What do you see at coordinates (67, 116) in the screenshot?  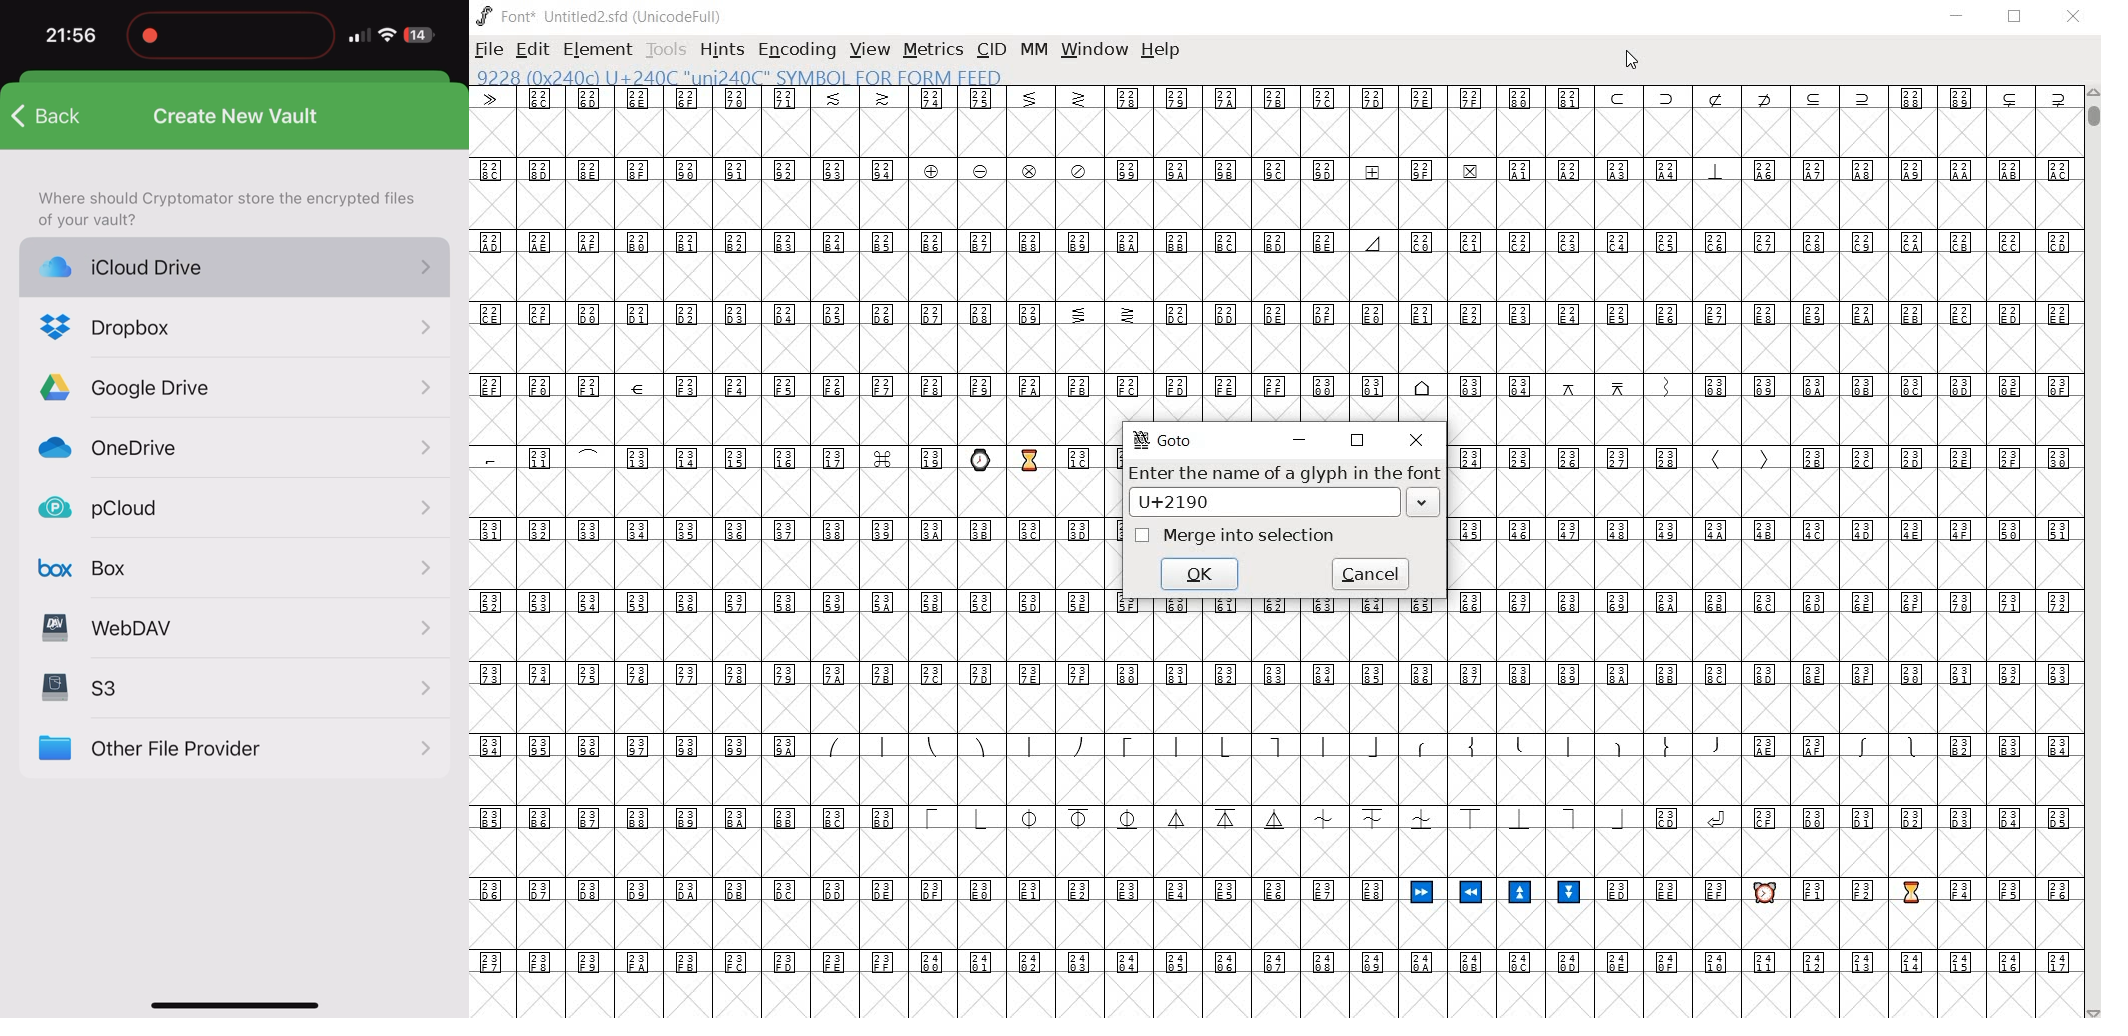 I see `add vault` at bounding box center [67, 116].